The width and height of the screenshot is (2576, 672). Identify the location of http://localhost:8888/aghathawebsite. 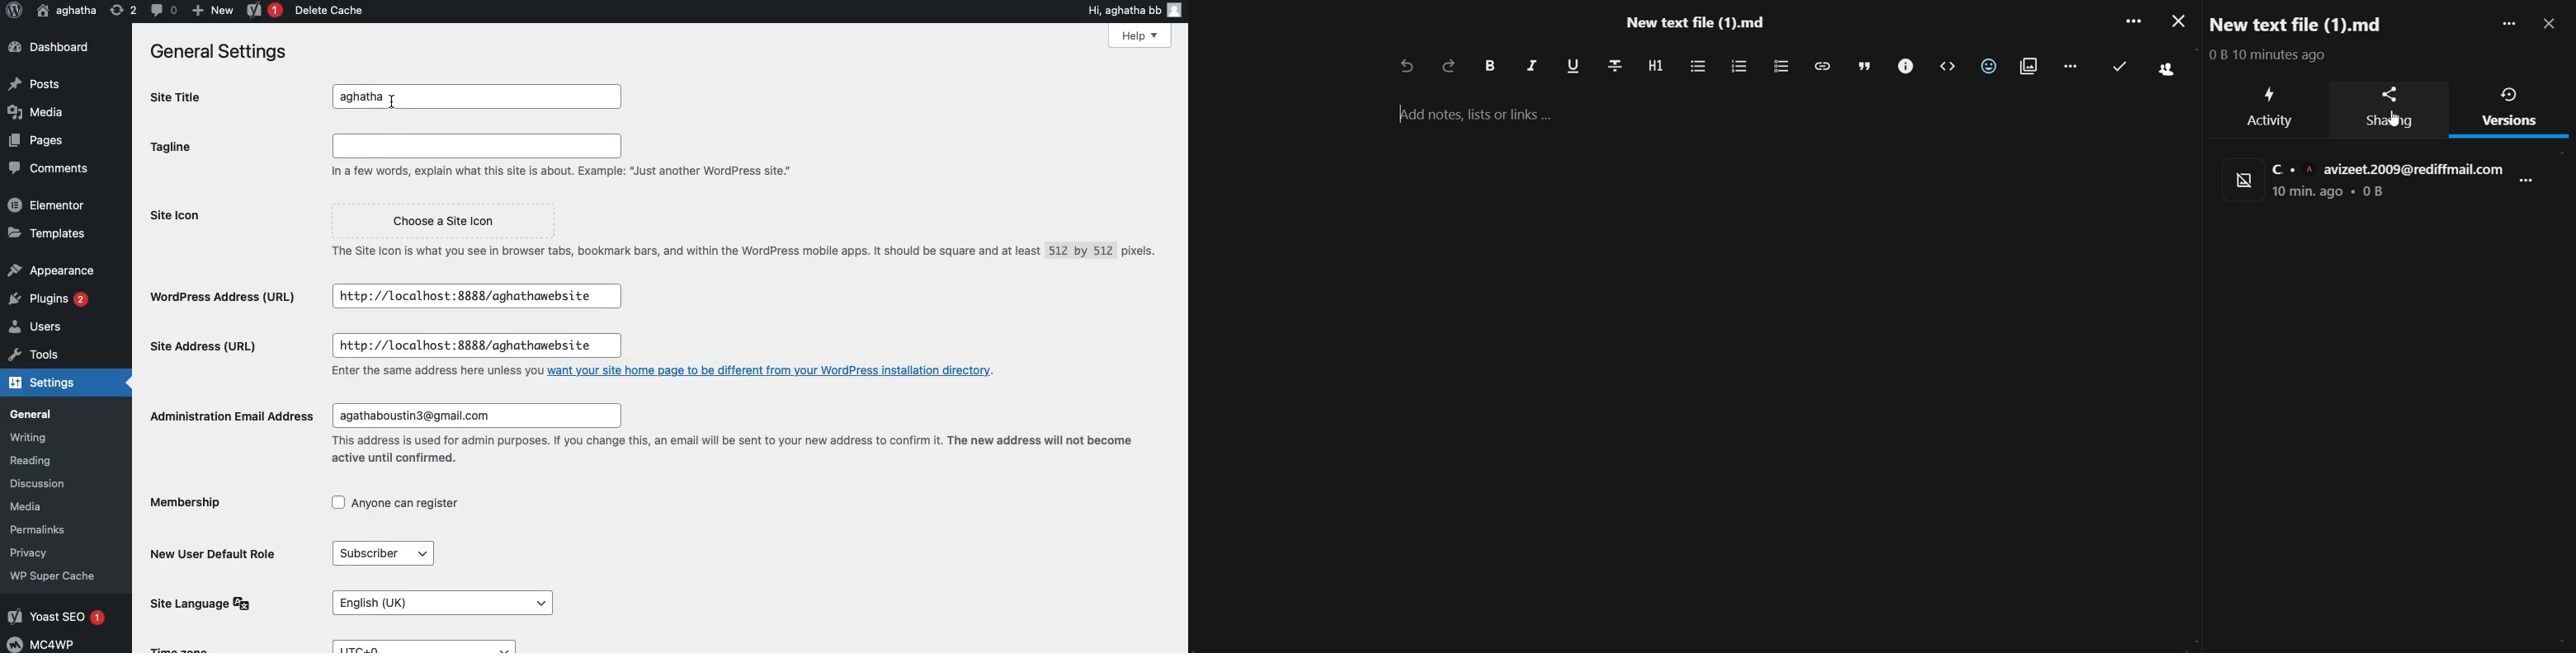
(478, 345).